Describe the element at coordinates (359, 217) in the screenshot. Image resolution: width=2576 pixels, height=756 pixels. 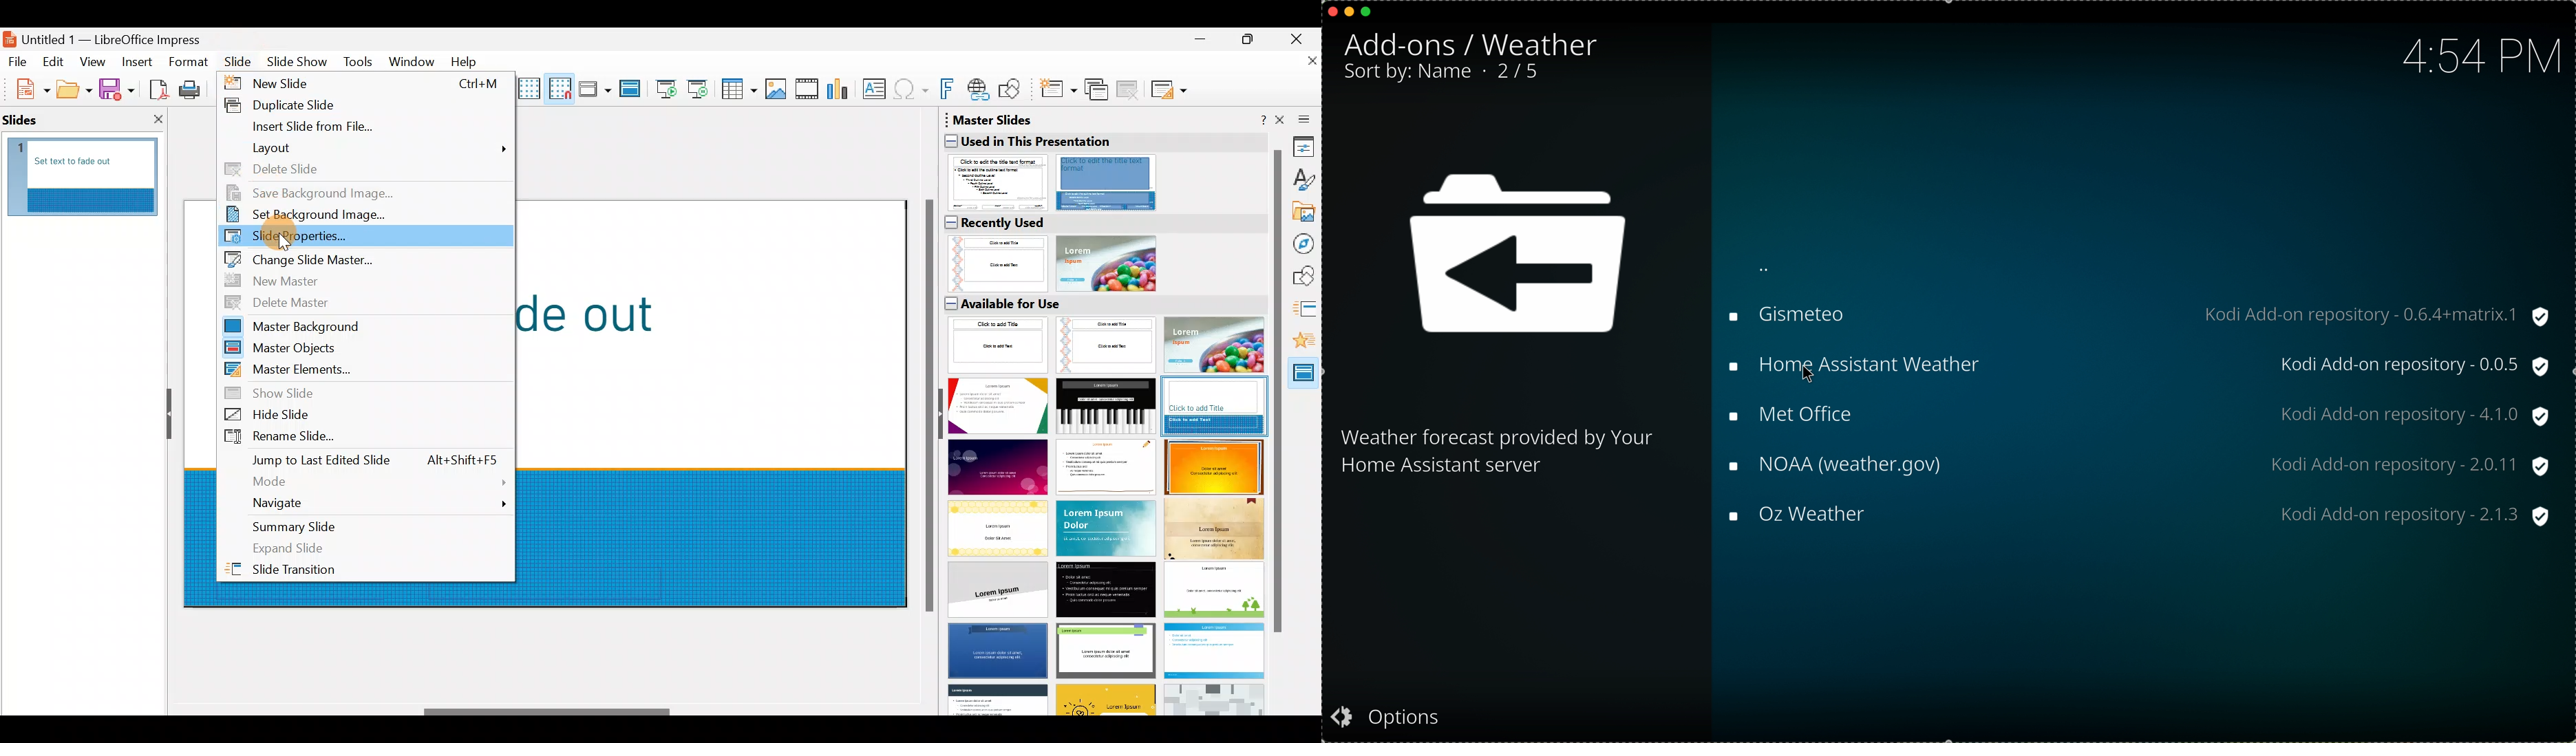
I see `Set background image` at that location.